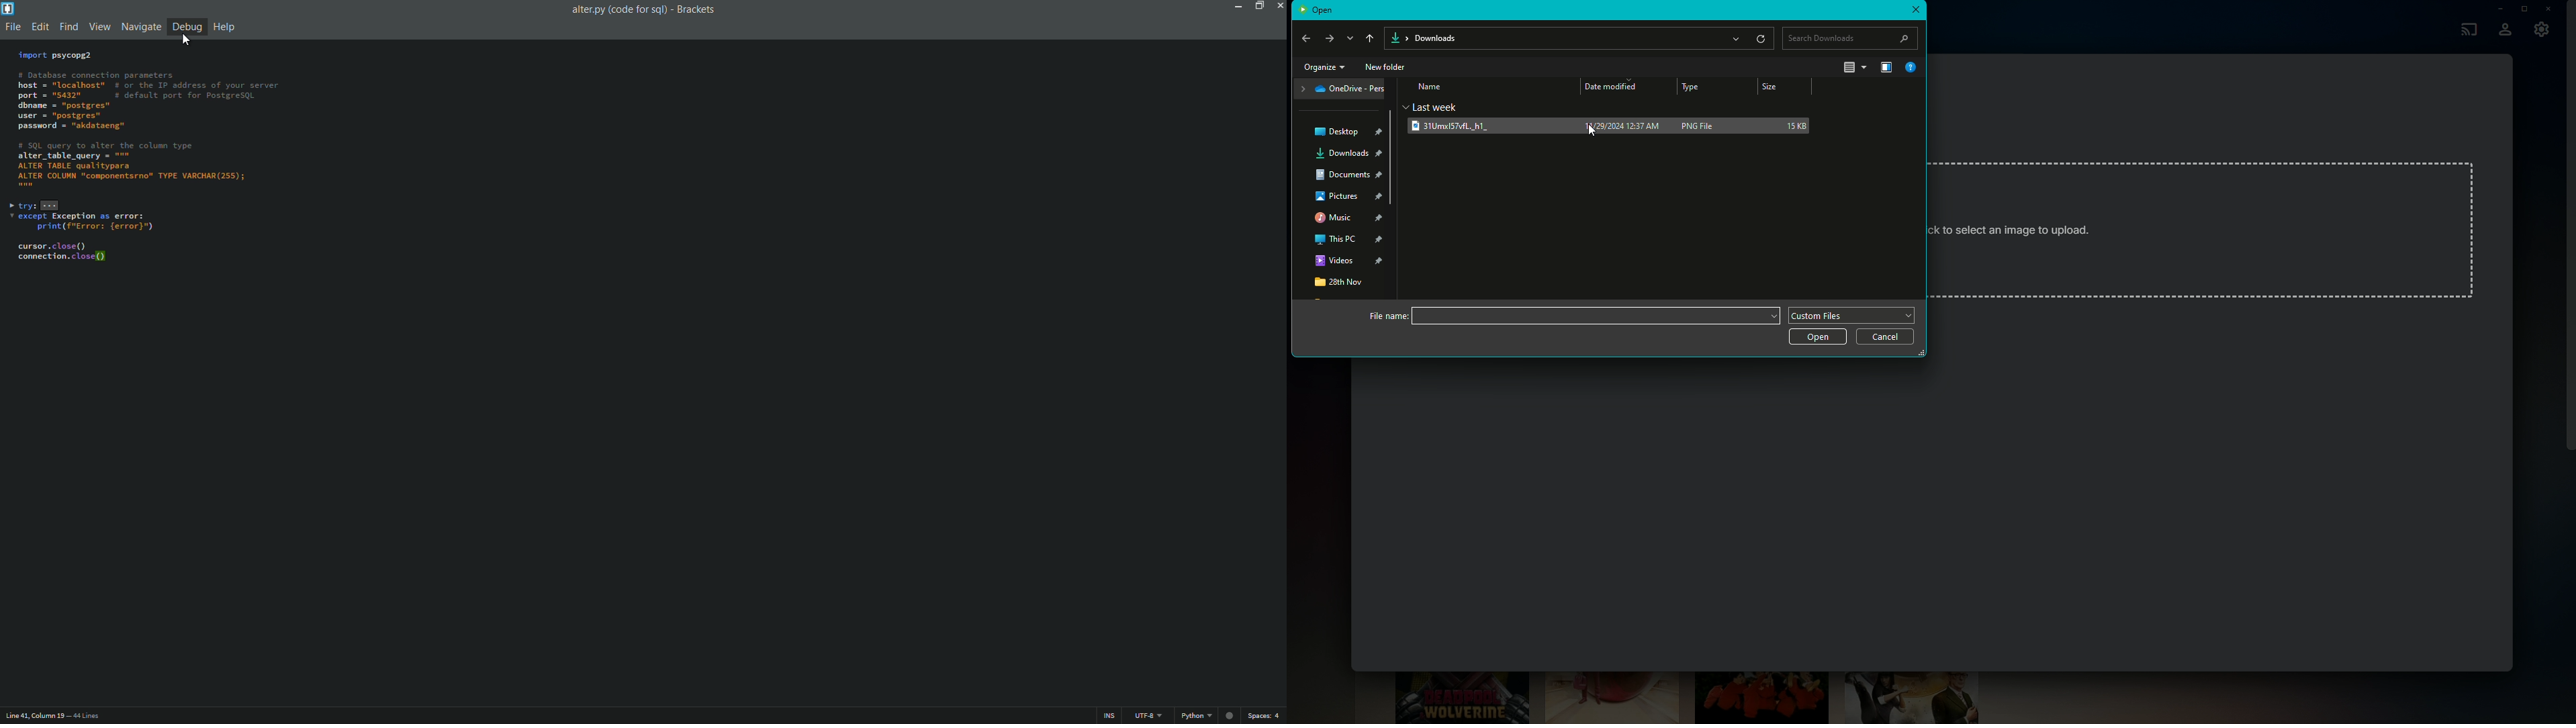 This screenshot has height=728, width=2576. I want to click on edit menu, so click(40, 26).